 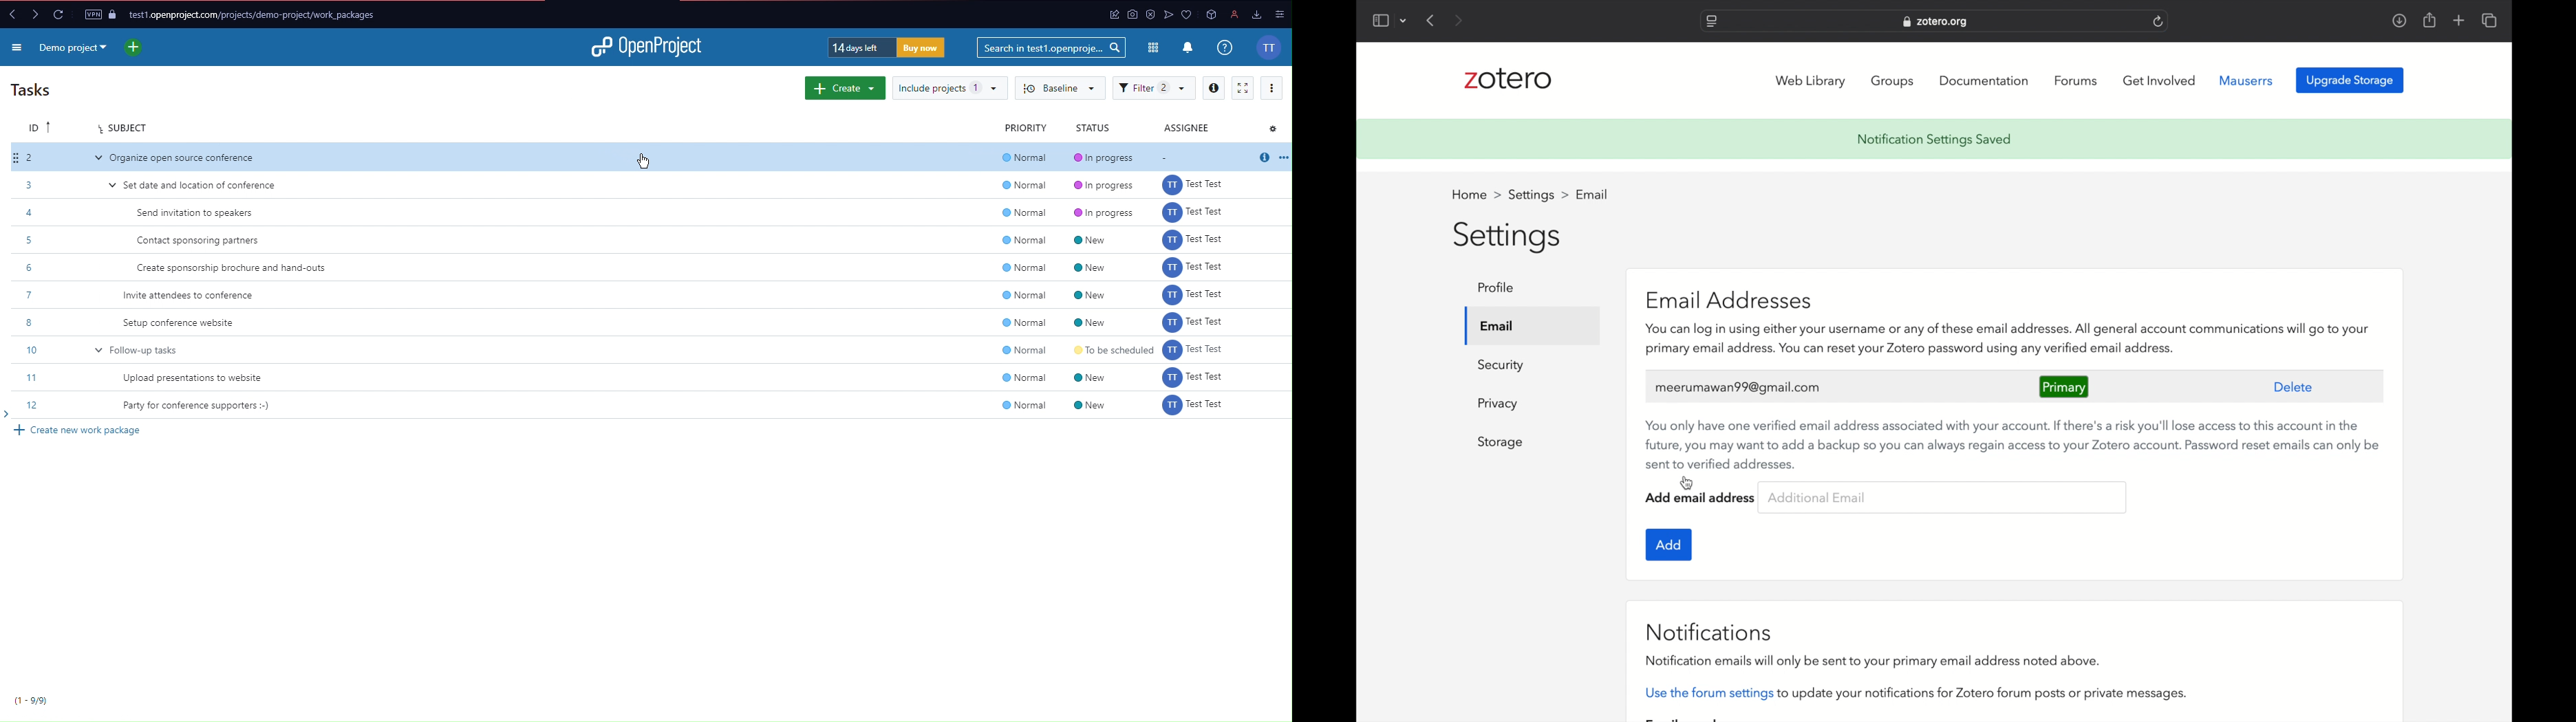 I want to click on cursor, so click(x=647, y=157).